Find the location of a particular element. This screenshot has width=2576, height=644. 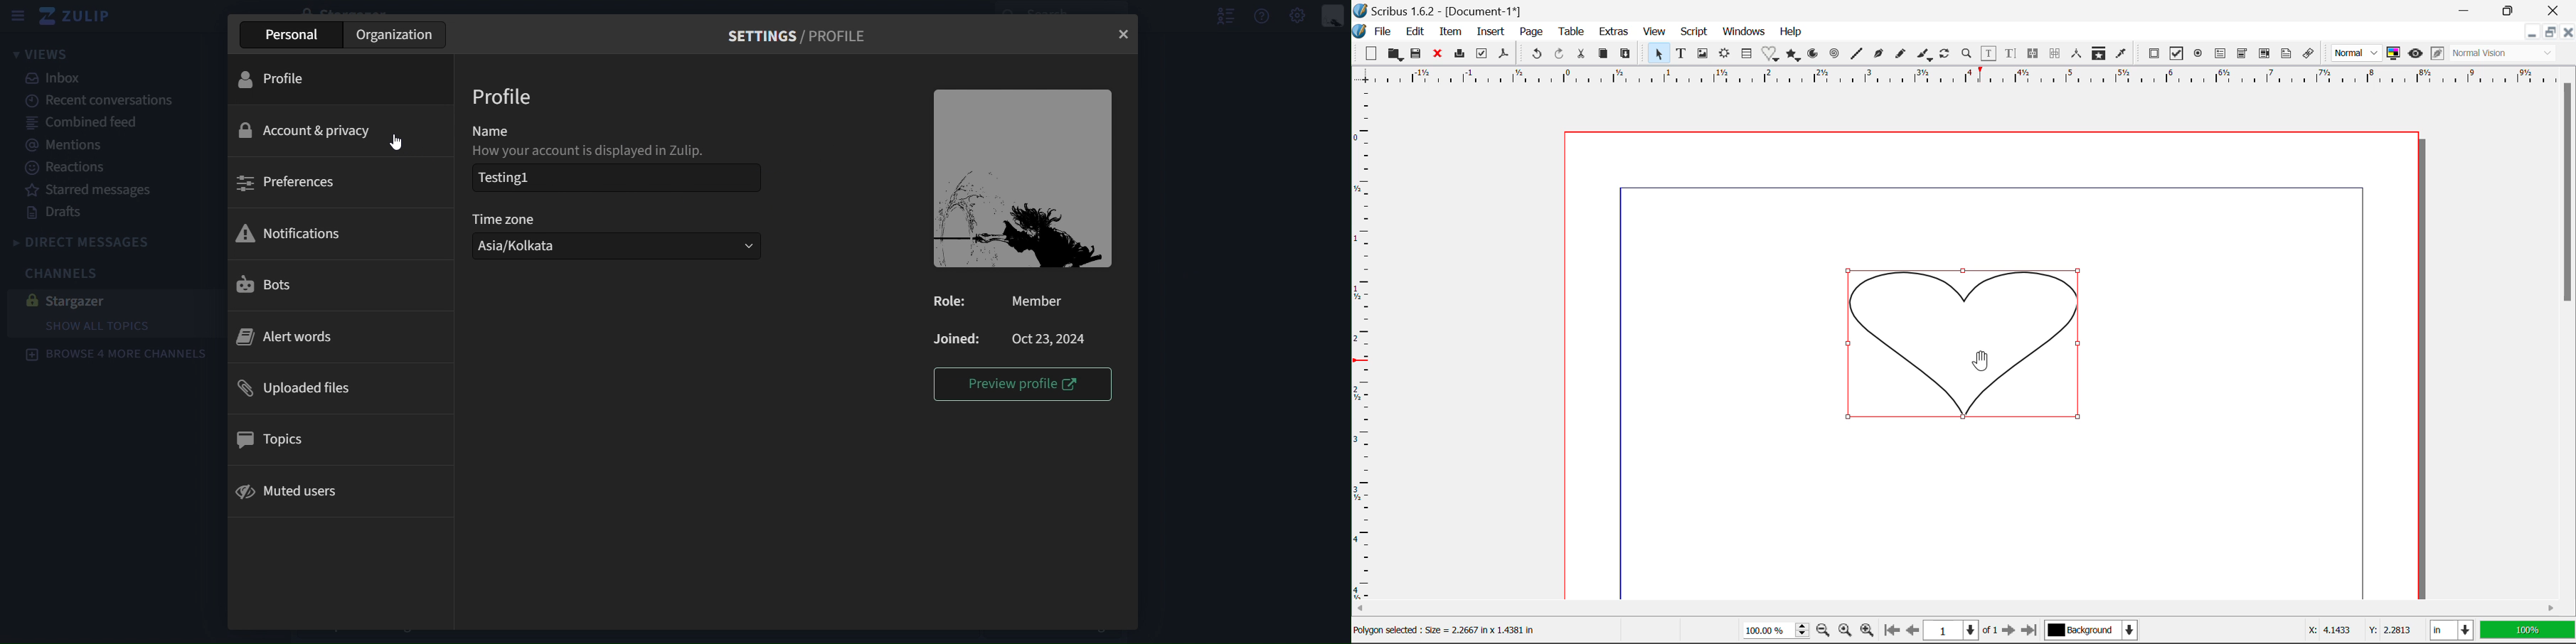

Vertical Page Margins is located at coordinates (1953, 78).